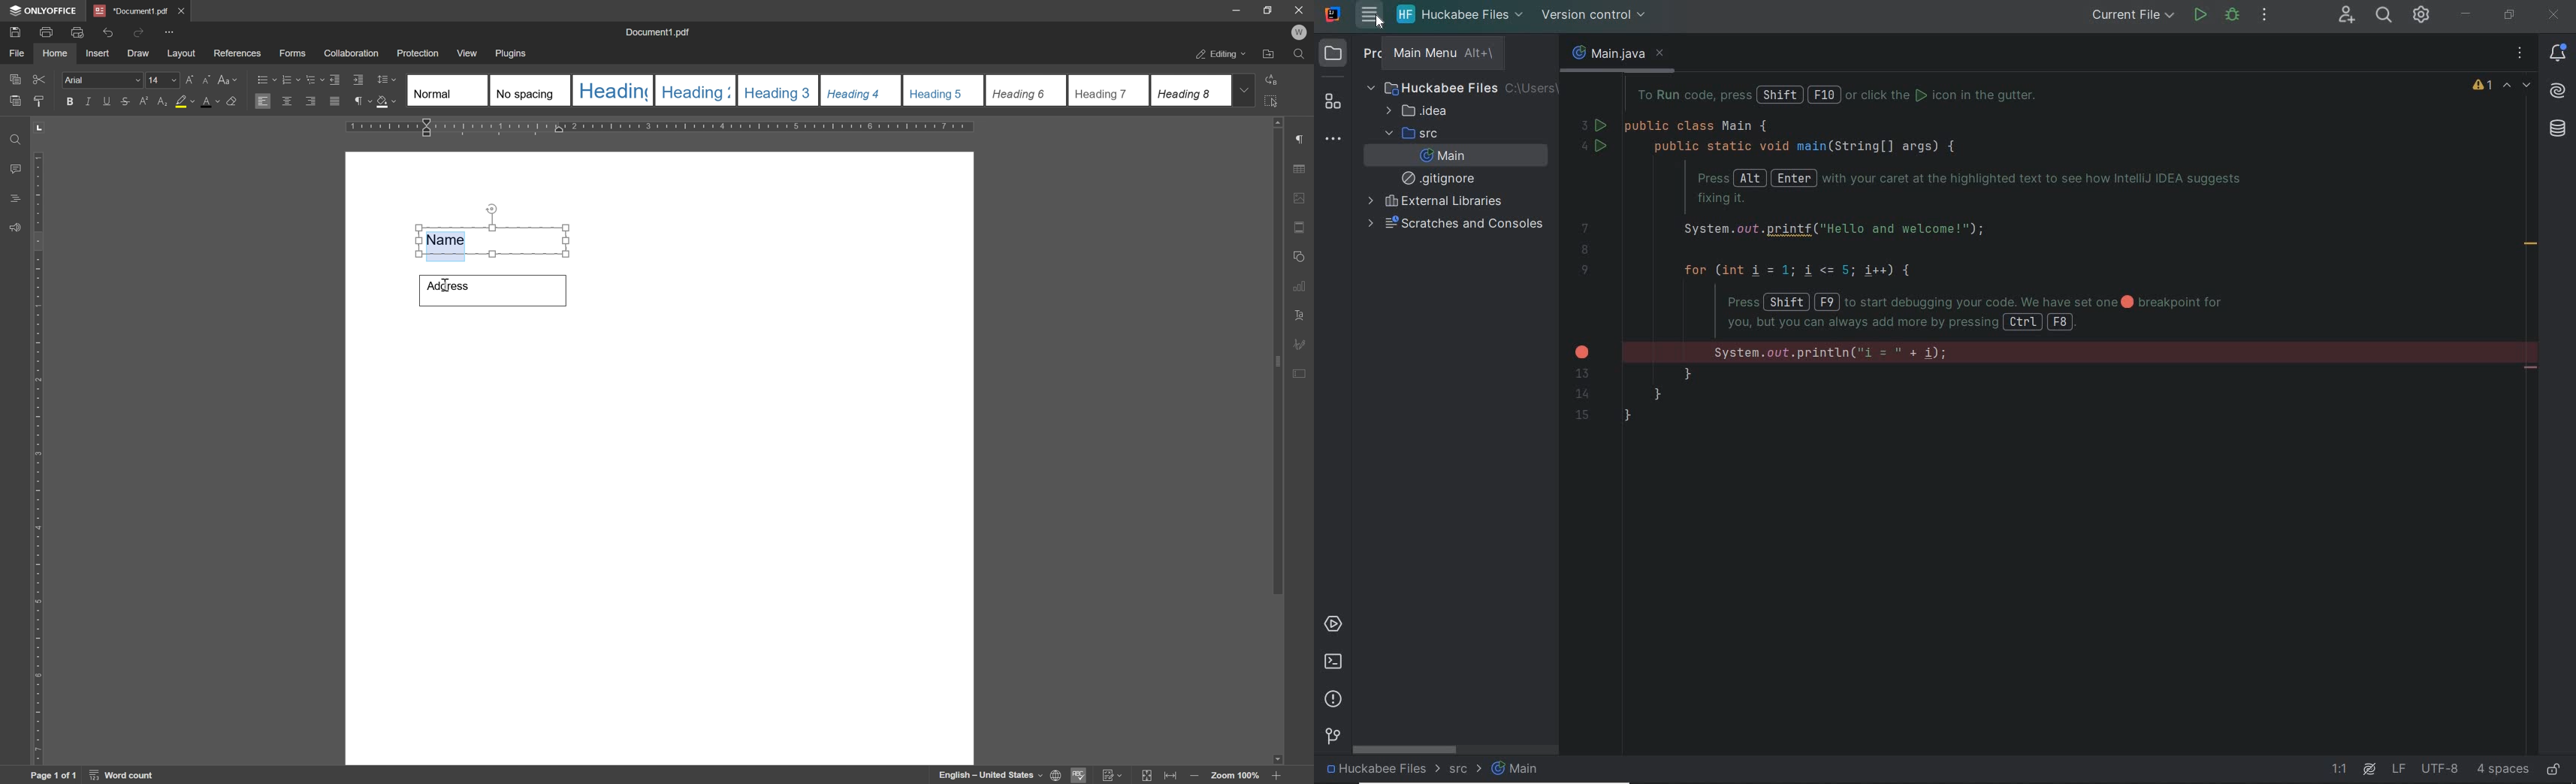 The image size is (2576, 784). What do you see at coordinates (1433, 201) in the screenshot?
I see `external libraries` at bounding box center [1433, 201].